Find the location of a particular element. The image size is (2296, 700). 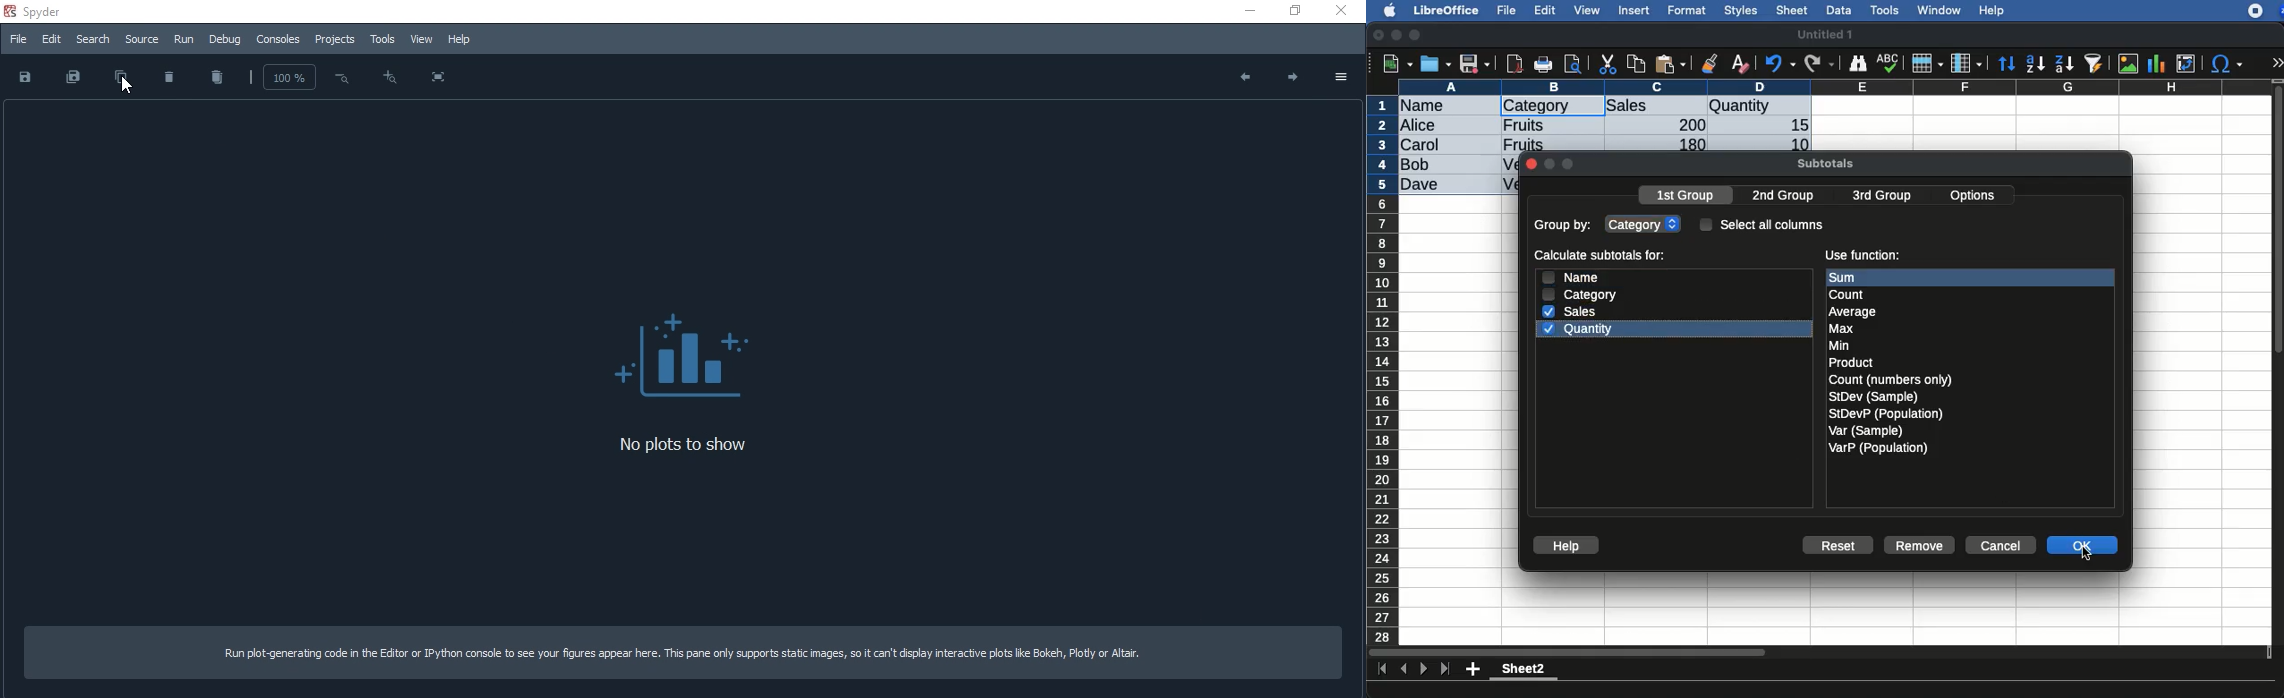

selected is located at coordinates (1586, 106).